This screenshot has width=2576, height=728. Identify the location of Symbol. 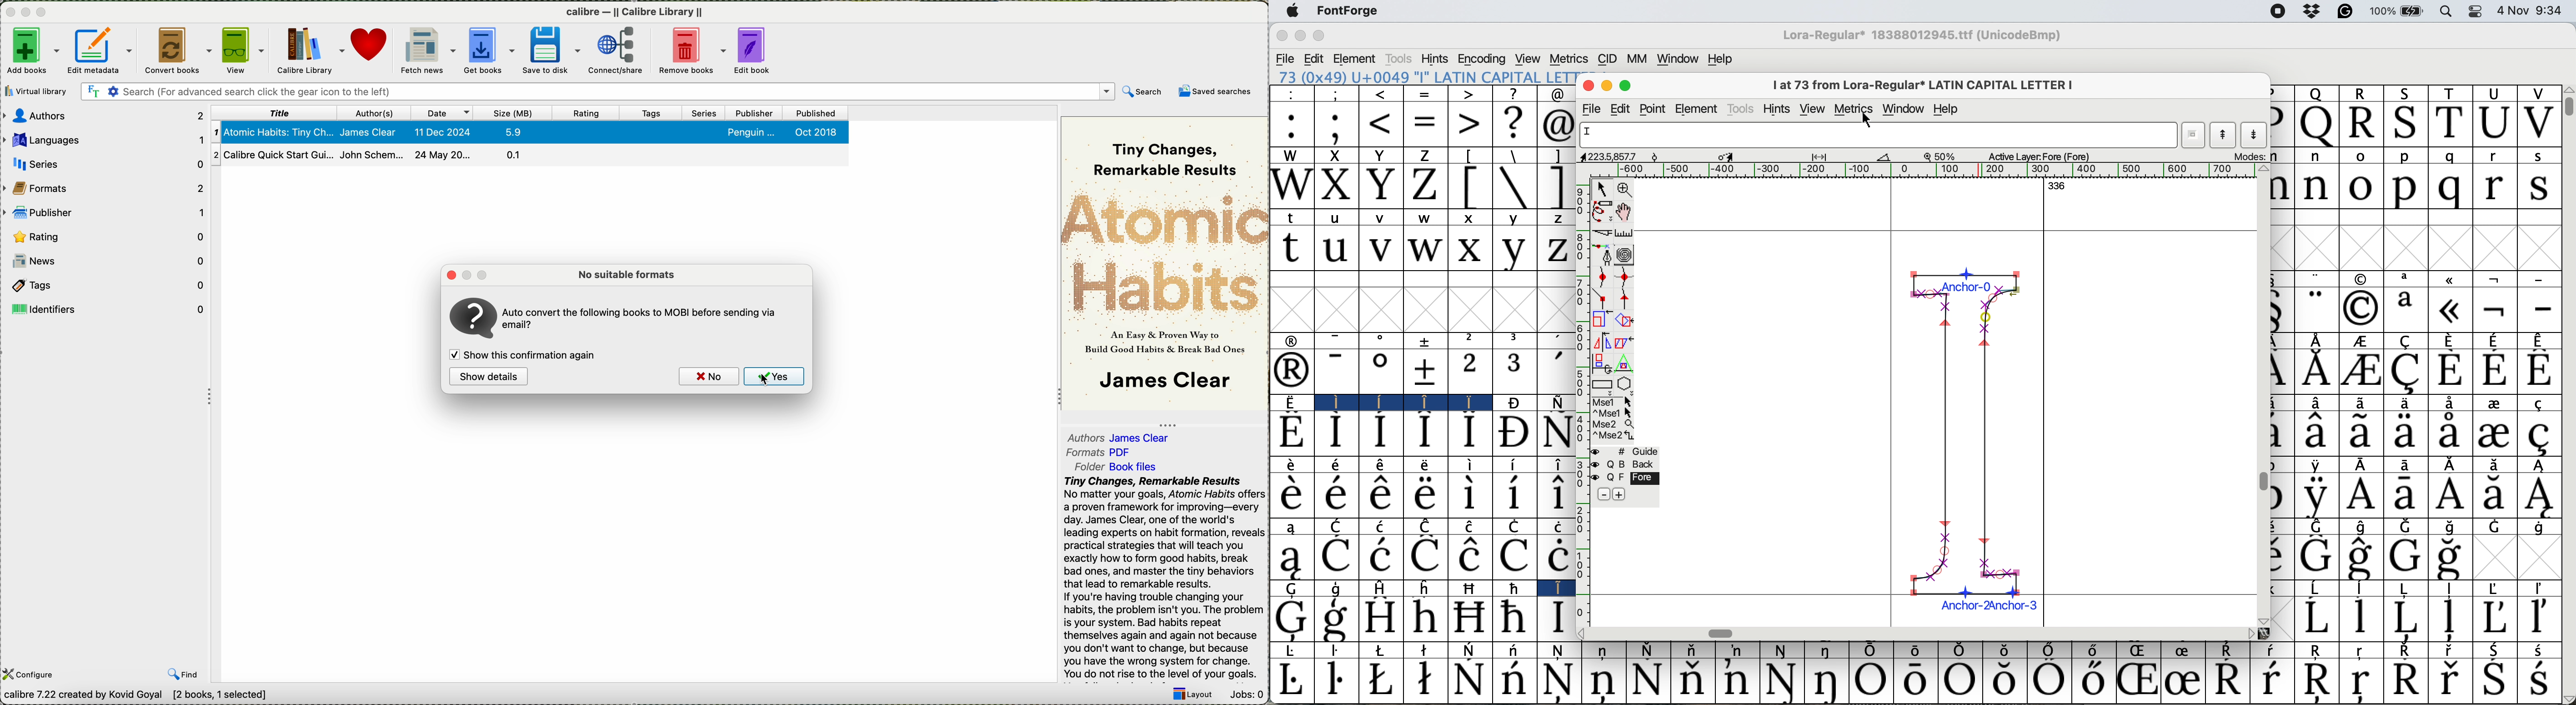
(2362, 683).